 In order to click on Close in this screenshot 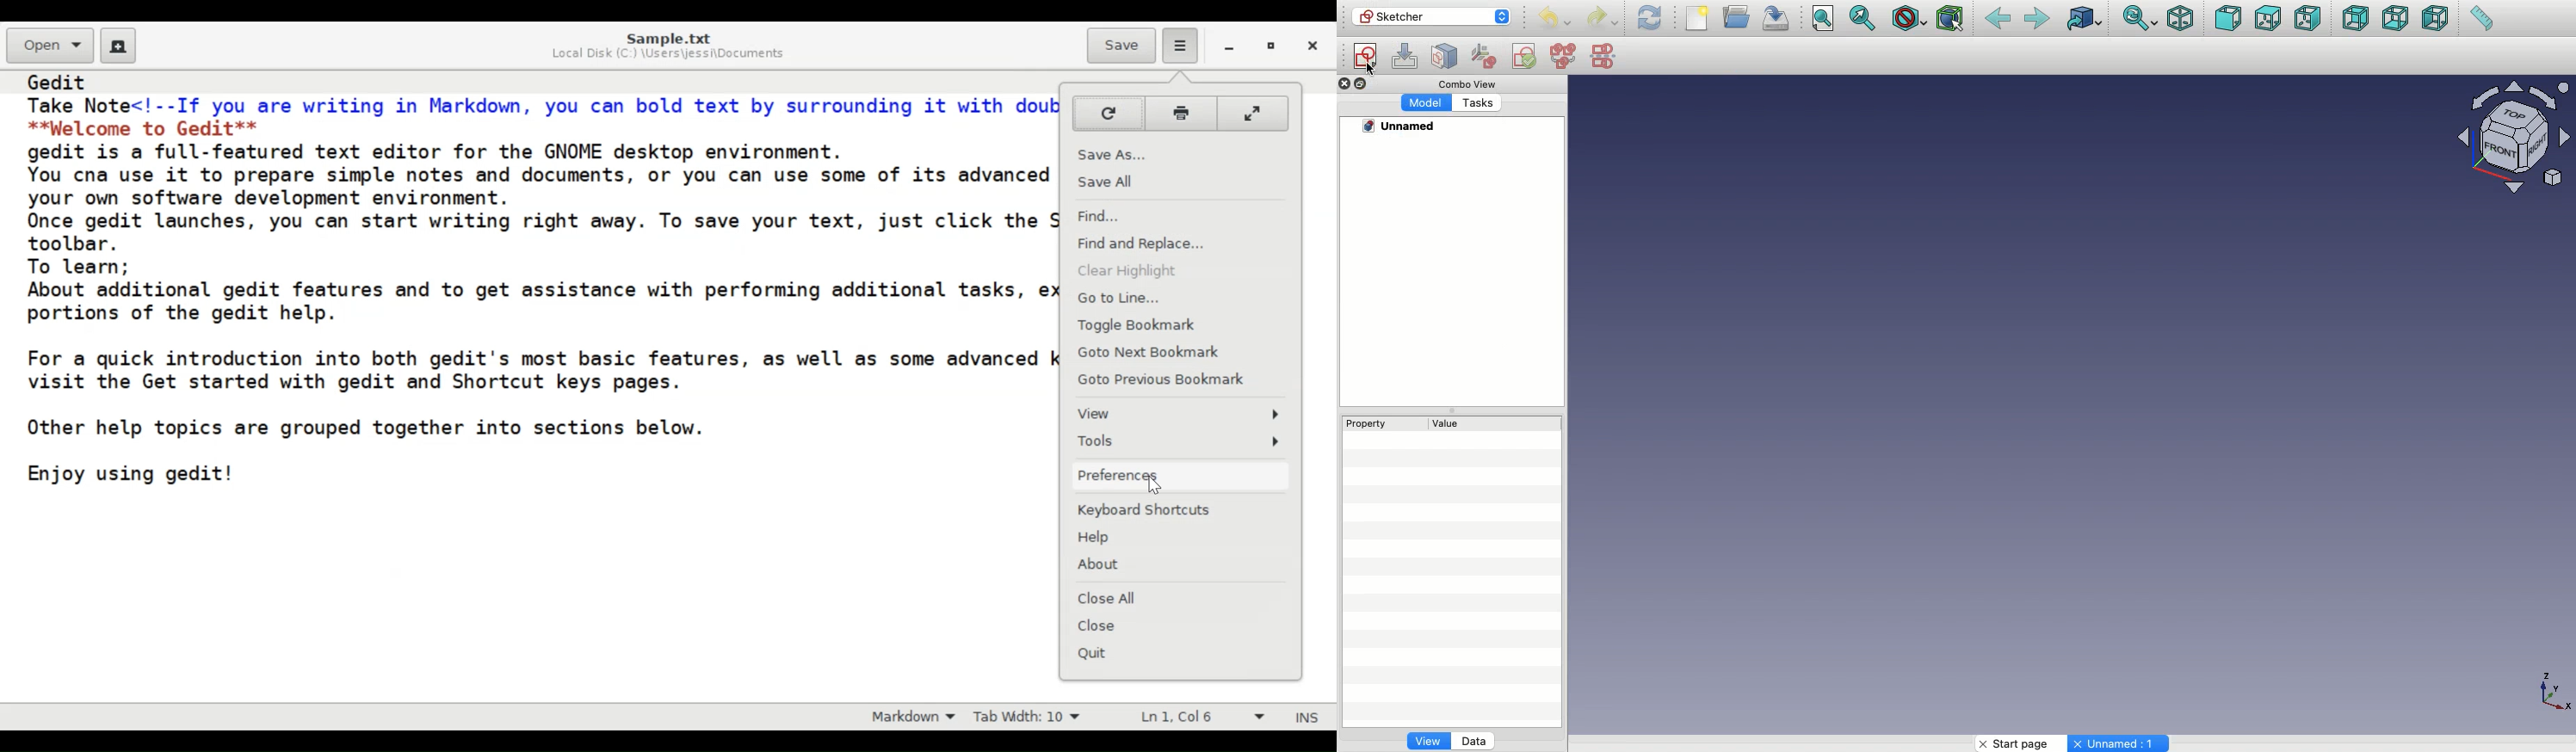, I will do `click(1316, 48)`.